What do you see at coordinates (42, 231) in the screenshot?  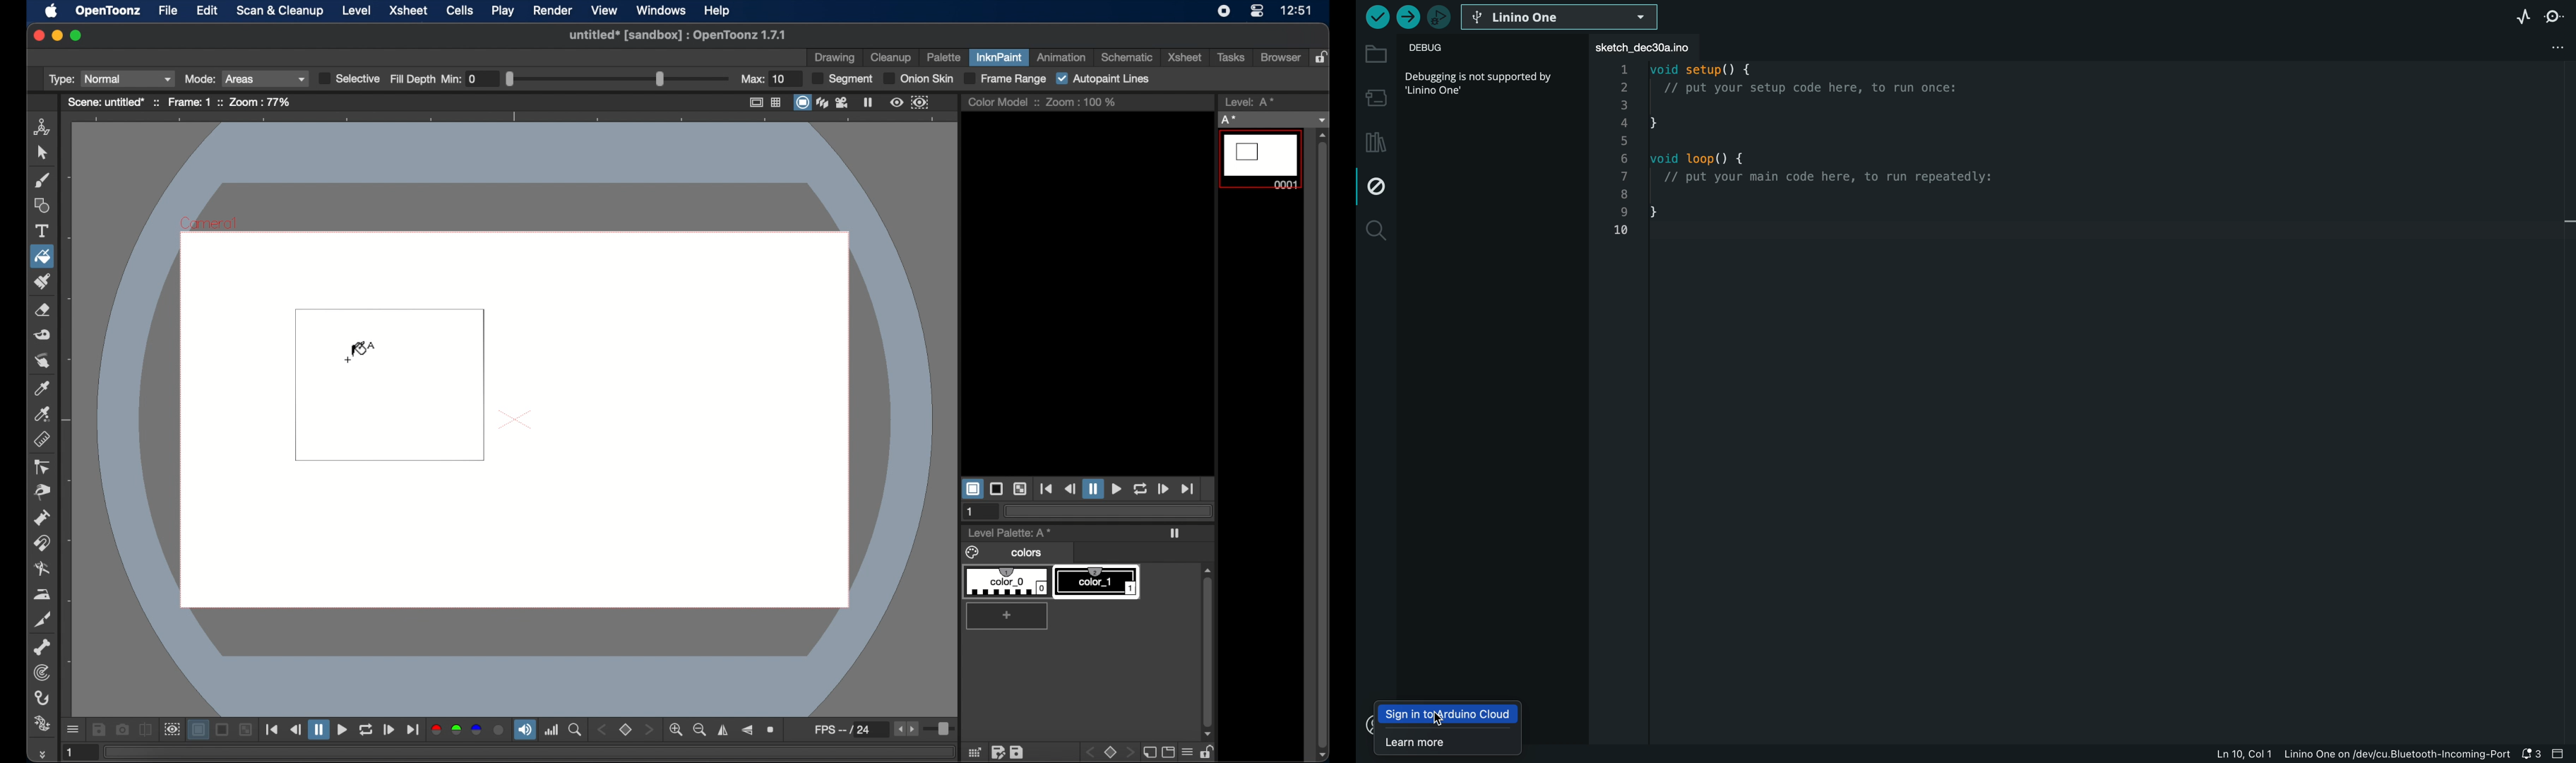 I see `text` at bounding box center [42, 231].